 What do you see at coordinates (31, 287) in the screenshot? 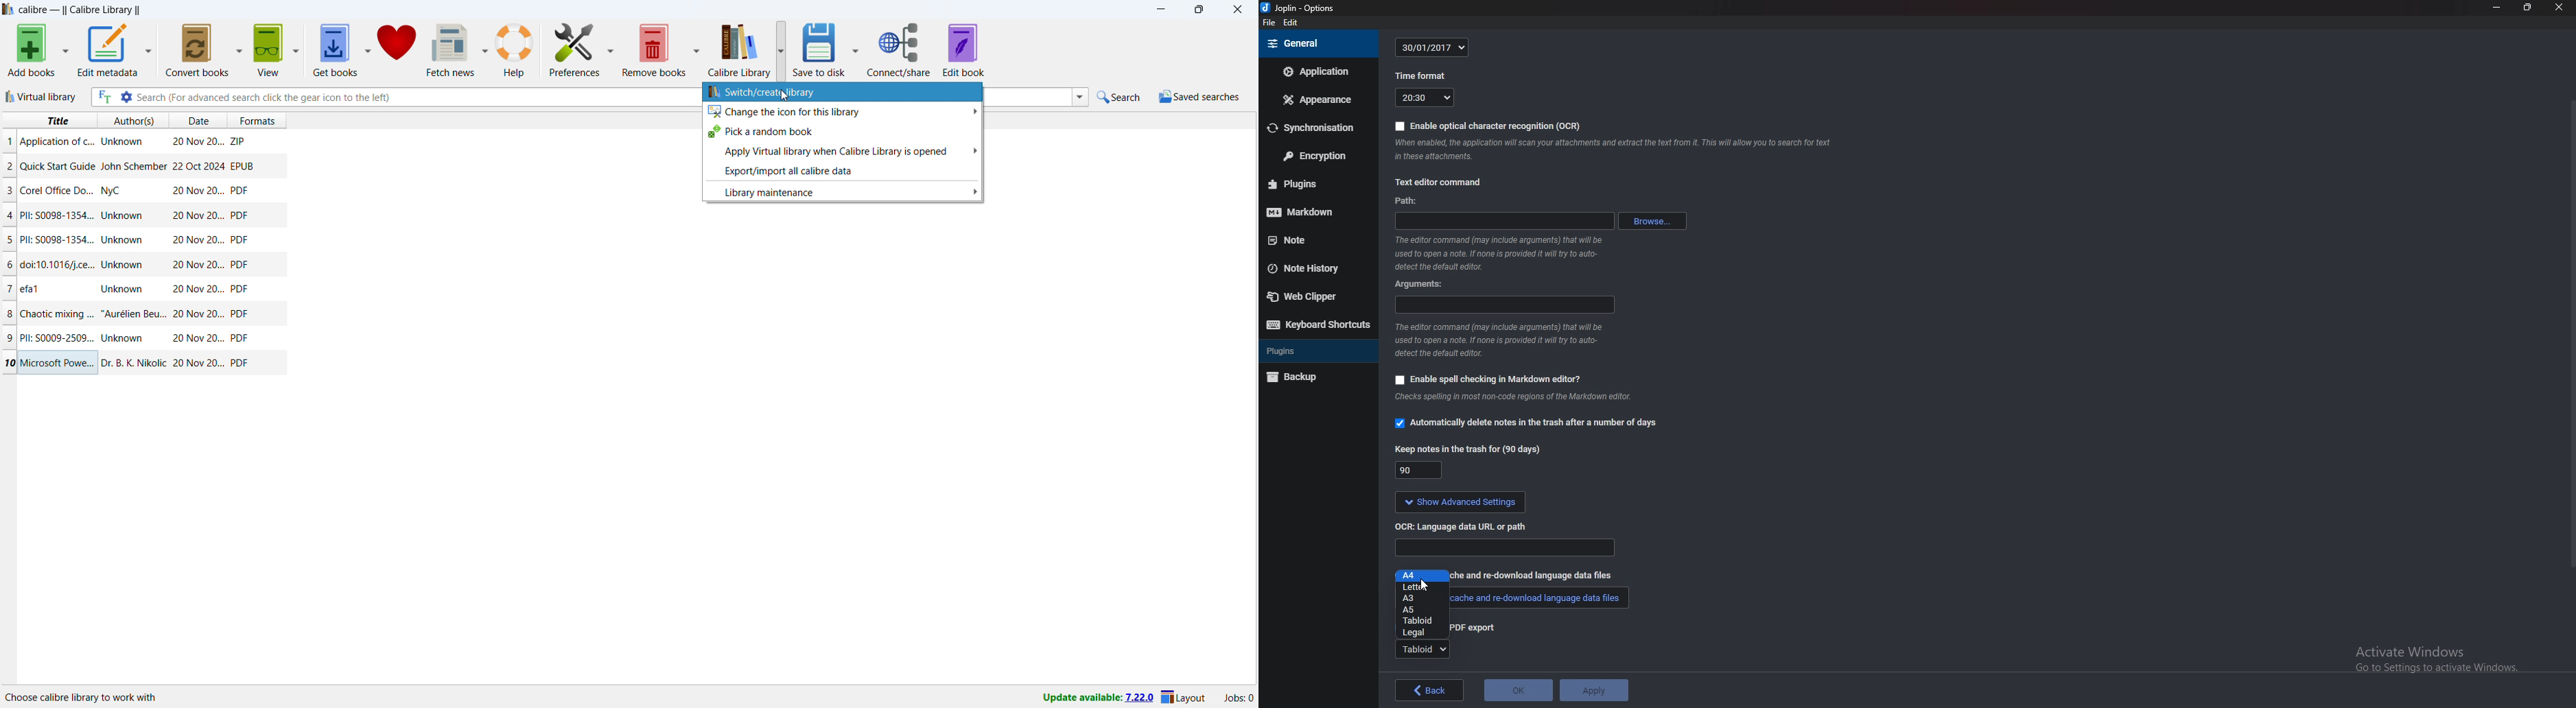
I see `Title` at bounding box center [31, 287].